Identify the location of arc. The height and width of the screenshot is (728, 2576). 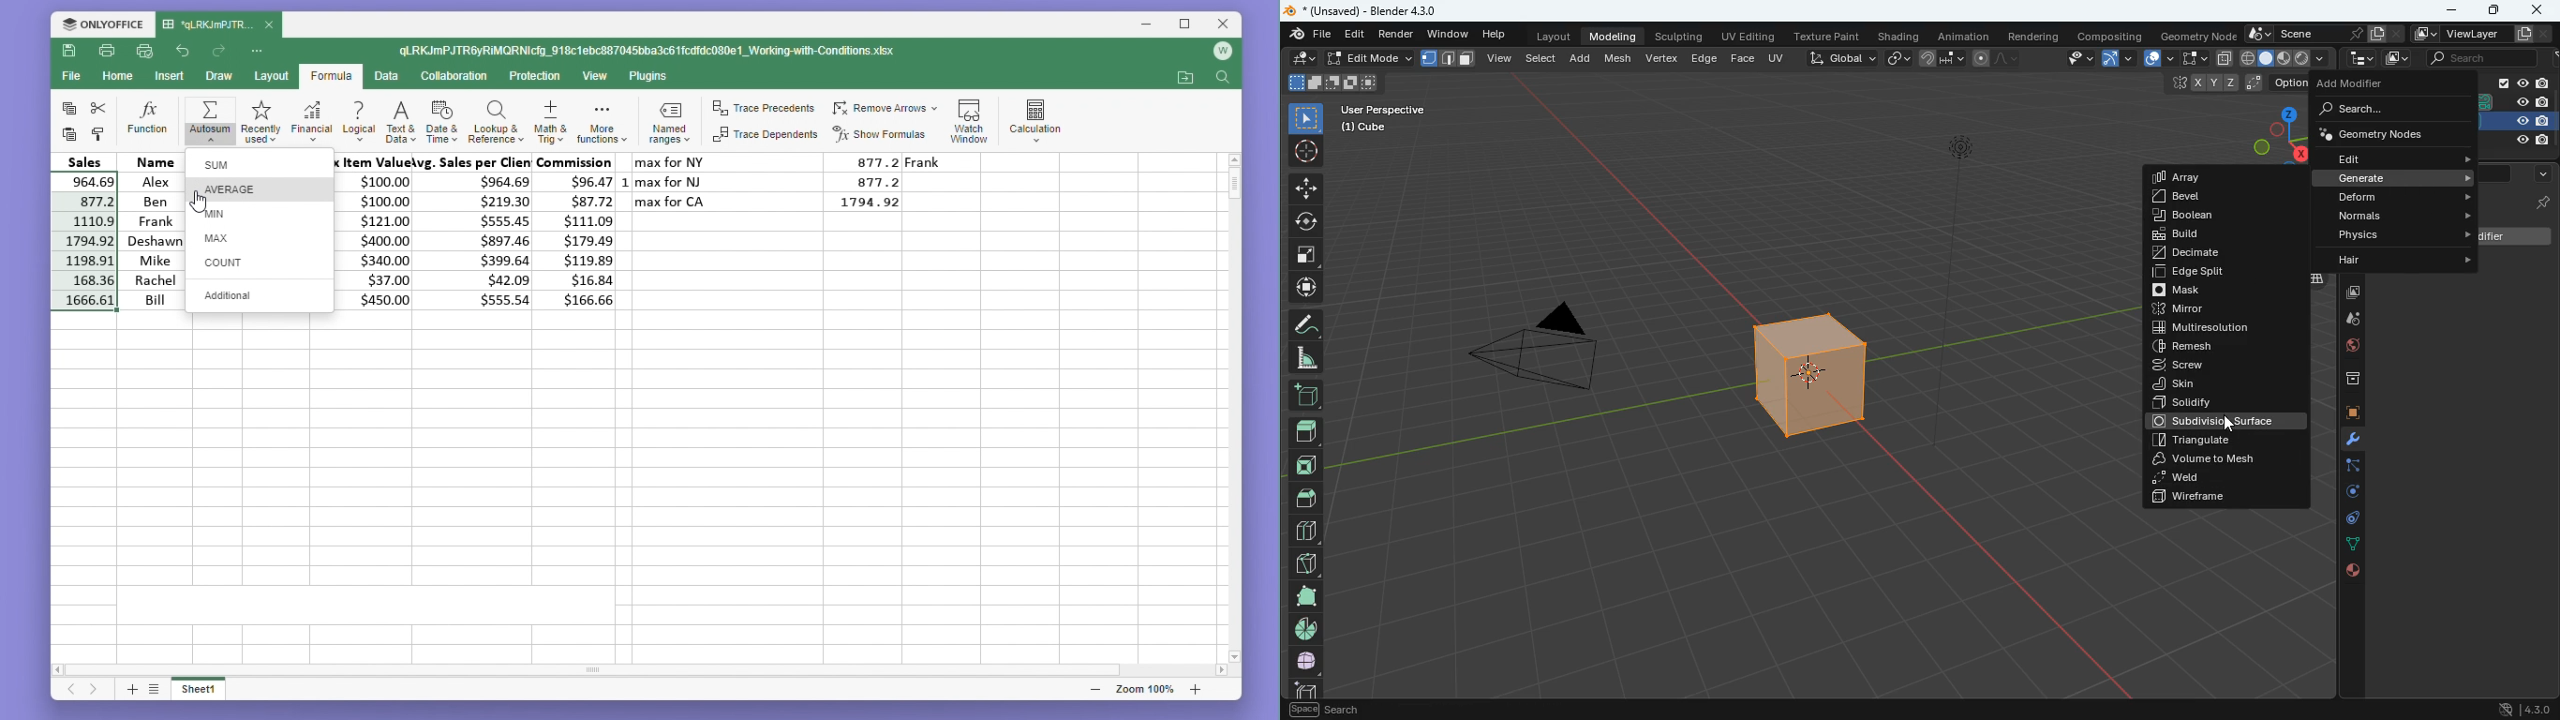
(2116, 58).